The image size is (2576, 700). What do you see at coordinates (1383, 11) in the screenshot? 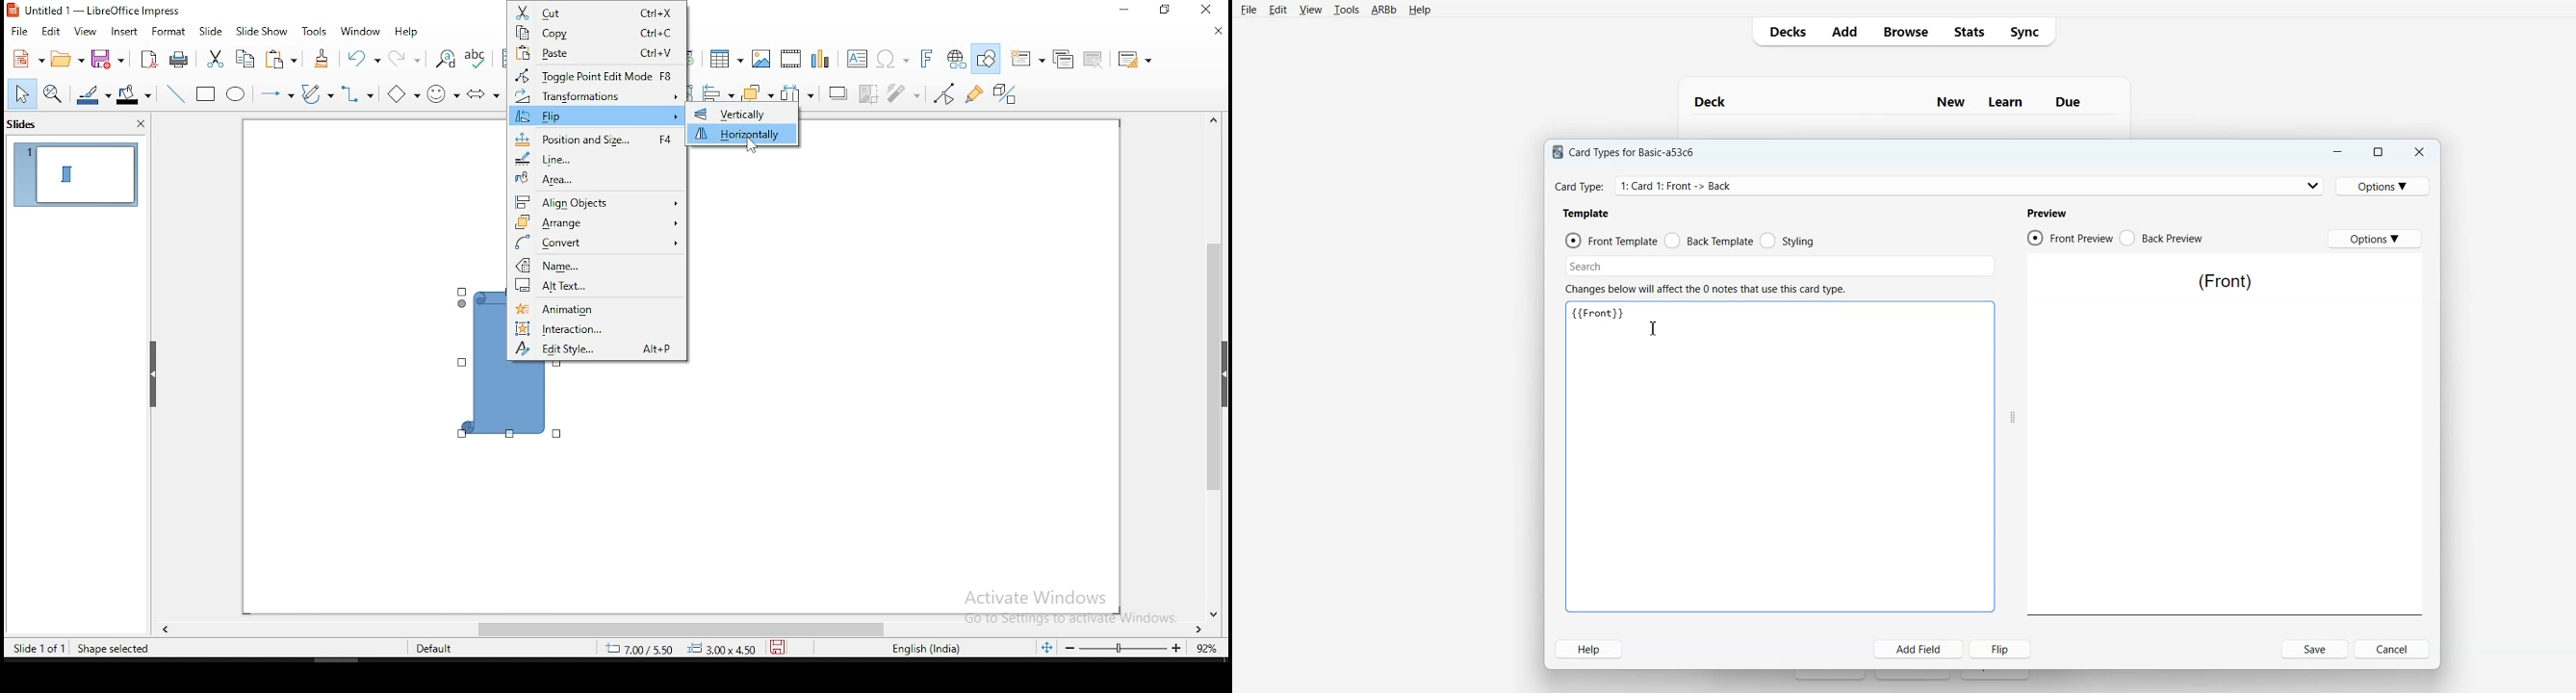
I see `ARBb` at bounding box center [1383, 11].